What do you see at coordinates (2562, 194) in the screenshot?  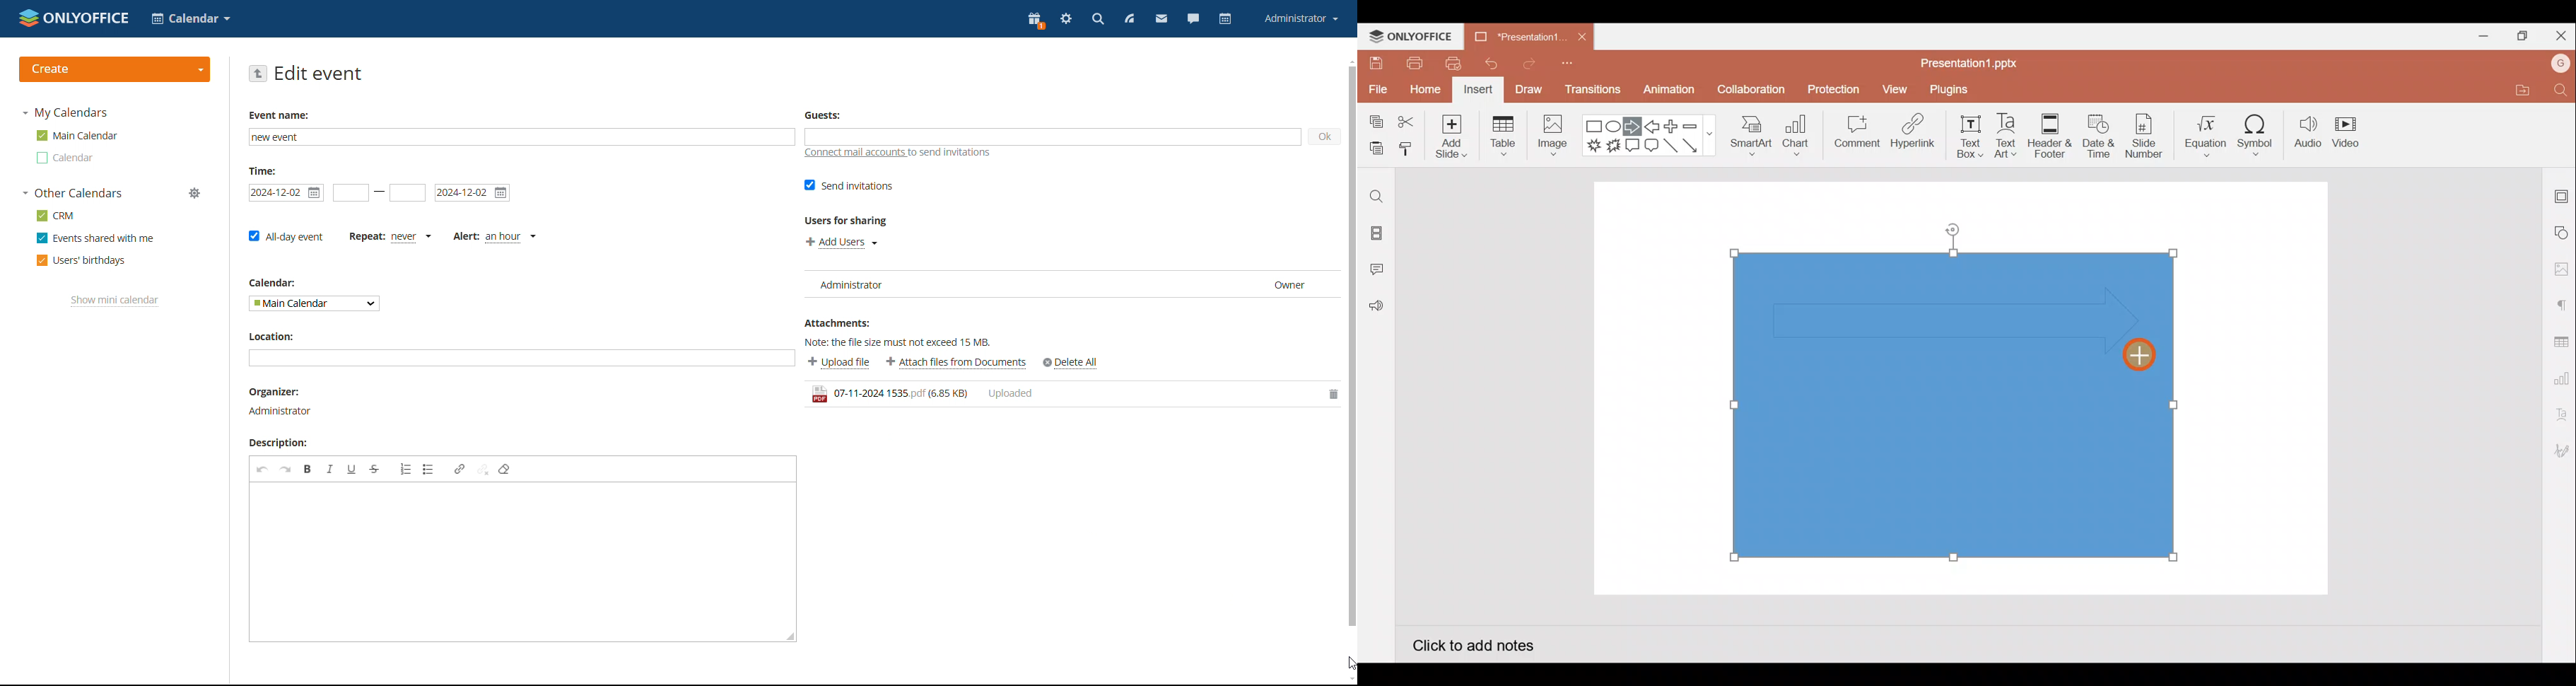 I see `Slide settings` at bounding box center [2562, 194].